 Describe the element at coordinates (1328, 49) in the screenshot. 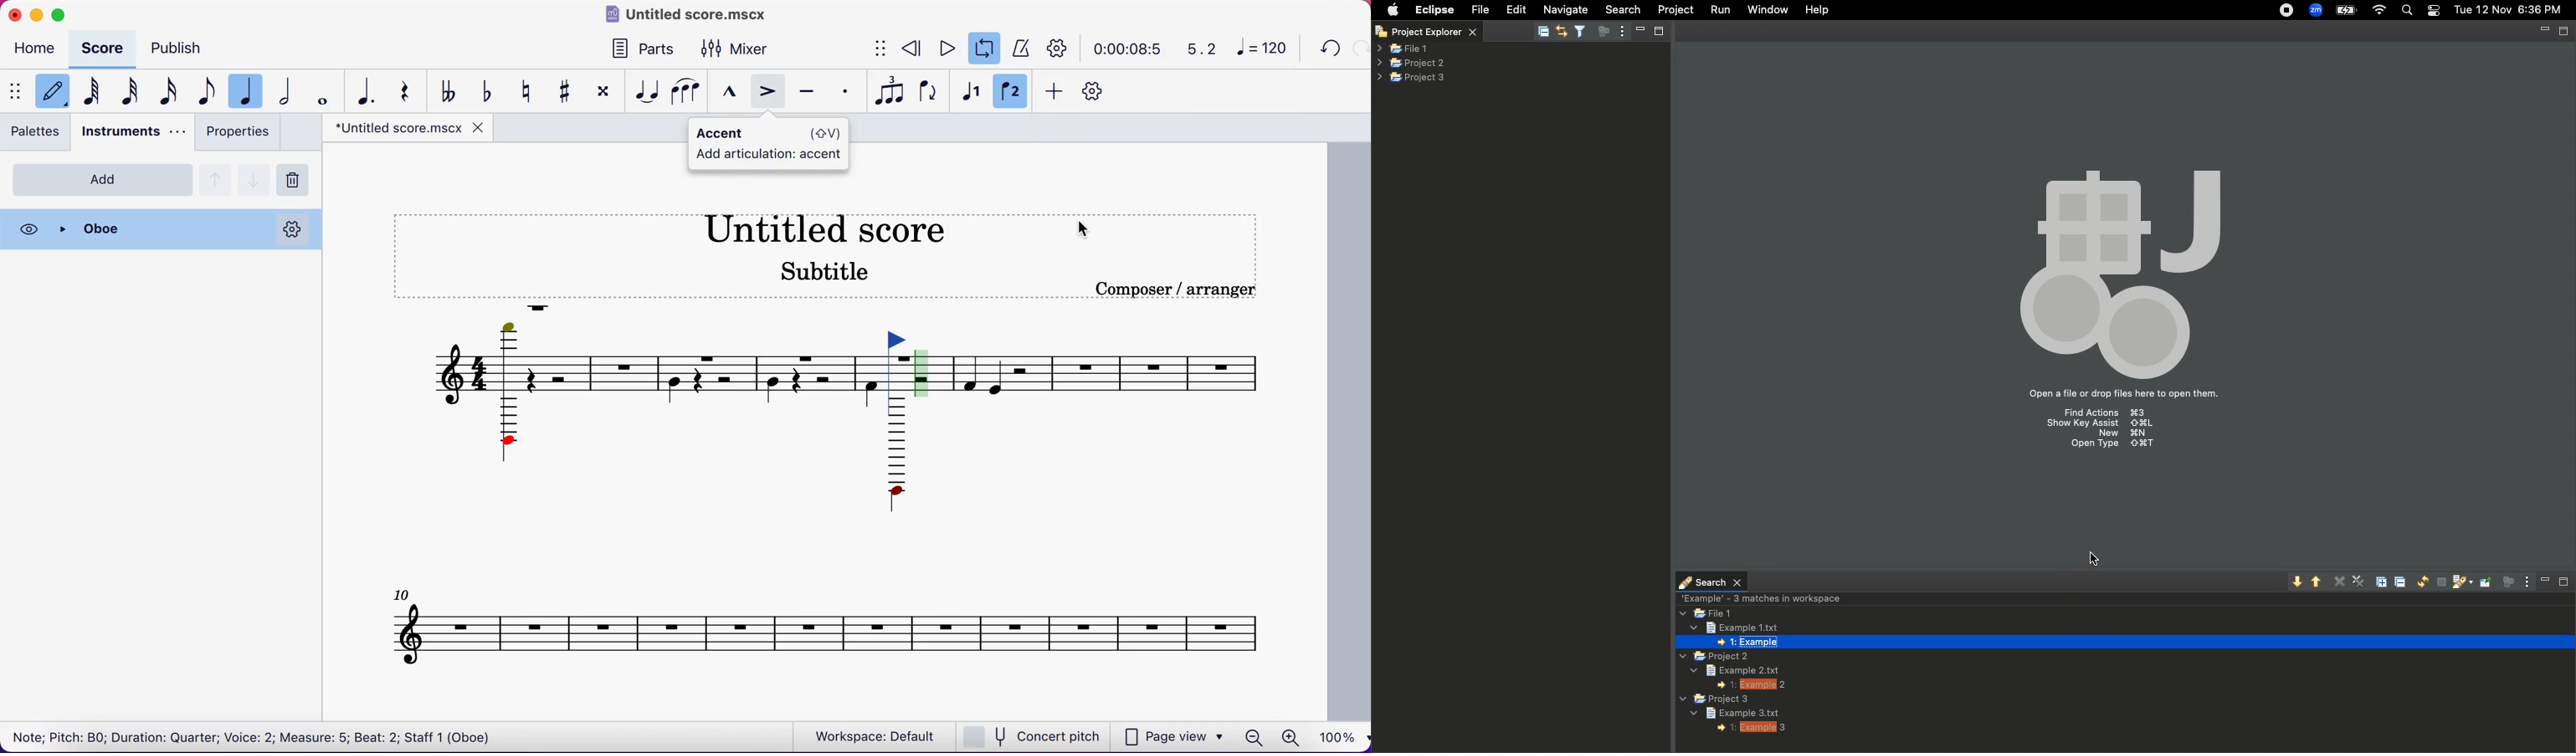

I see `undp` at that location.